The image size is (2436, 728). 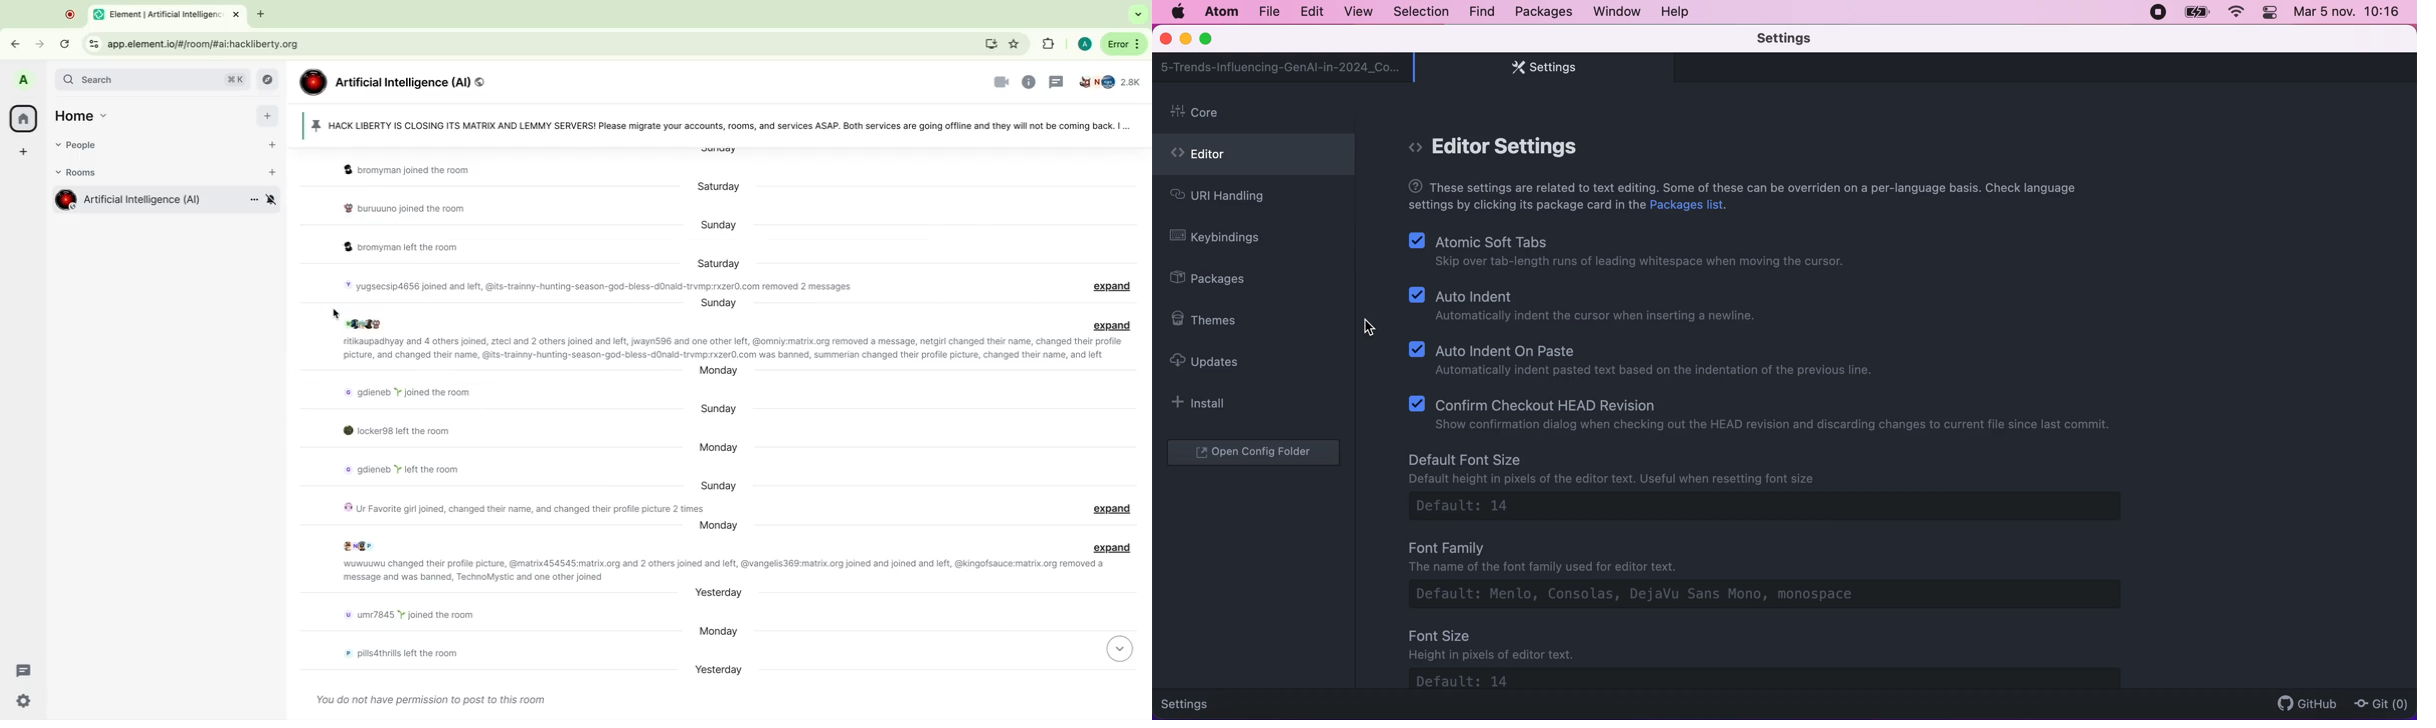 What do you see at coordinates (1046, 45) in the screenshot?
I see `Extentions` at bounding box center [1046, 45].